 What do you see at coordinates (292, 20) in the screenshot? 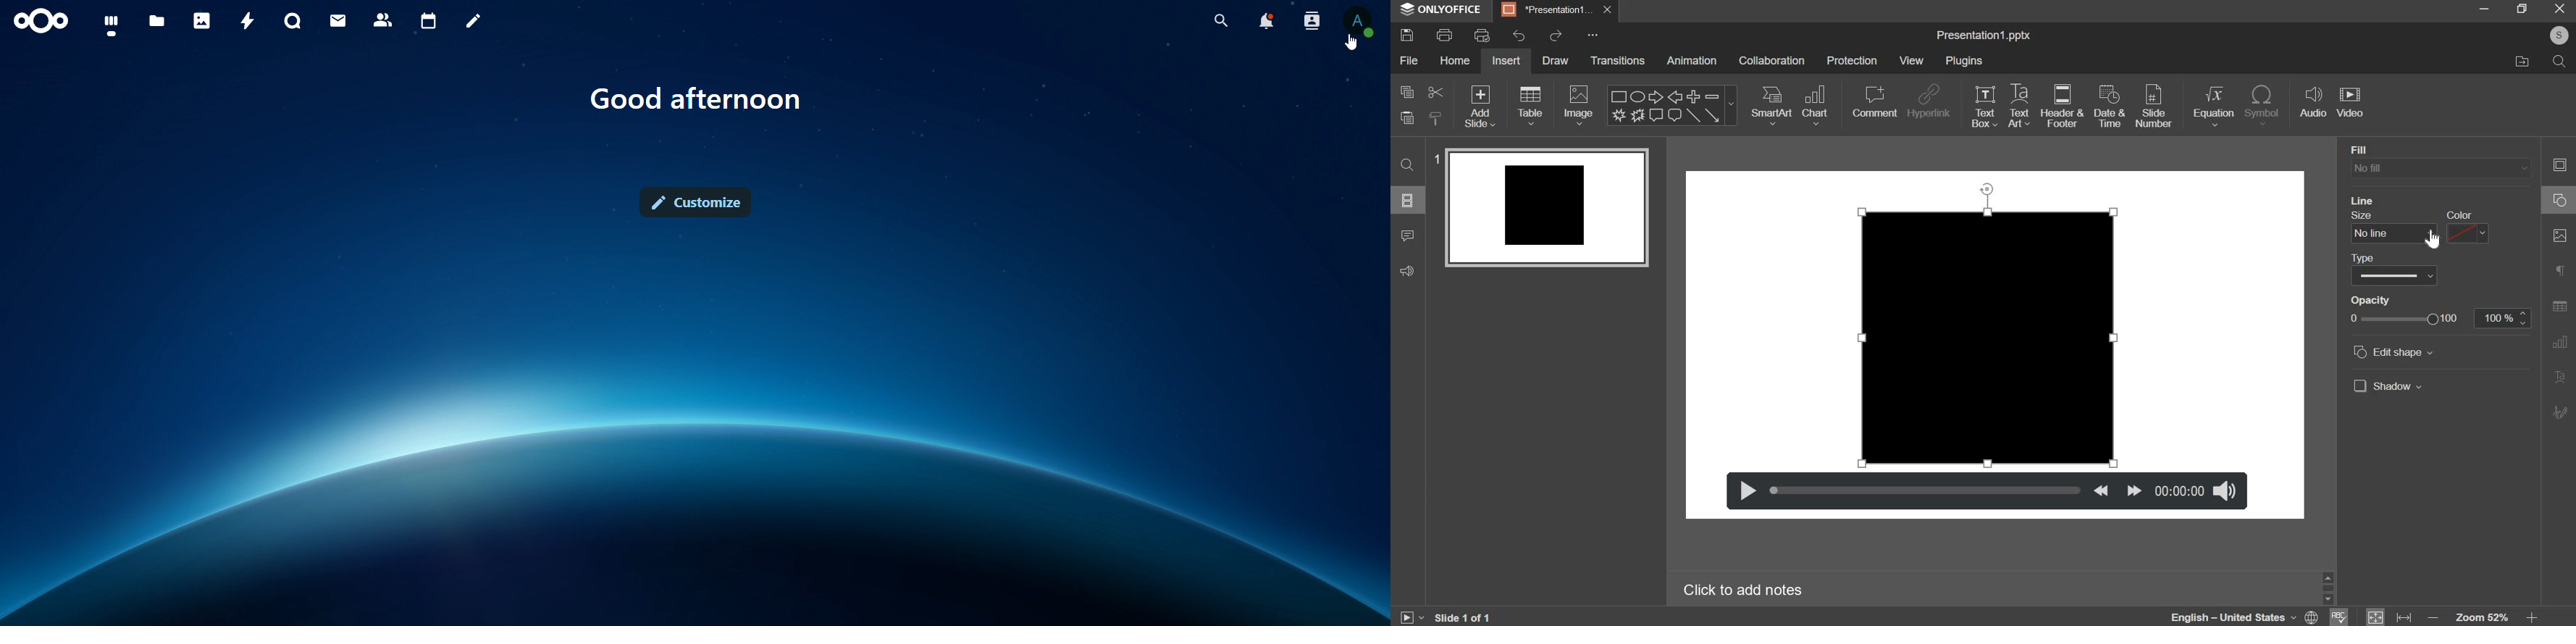
I see `talk` at bounding box center [292, 20].